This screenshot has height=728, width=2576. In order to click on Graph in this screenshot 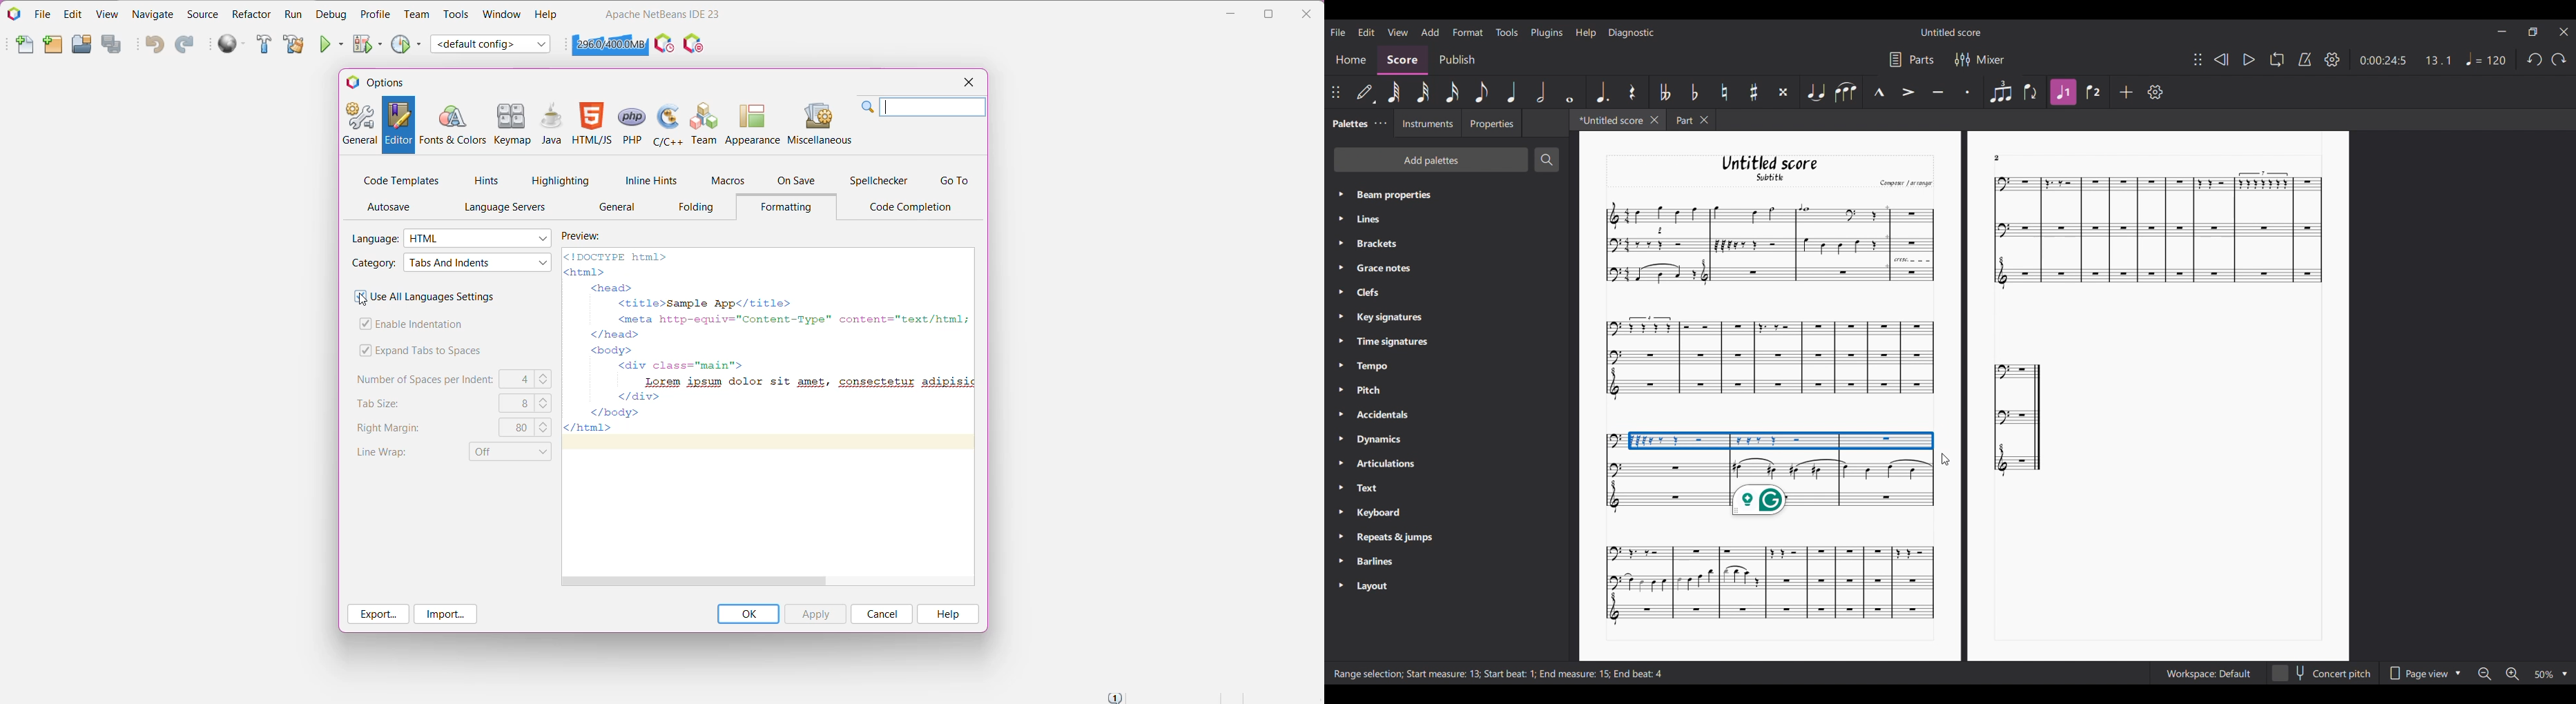, I will do `click(1768, 583)`.